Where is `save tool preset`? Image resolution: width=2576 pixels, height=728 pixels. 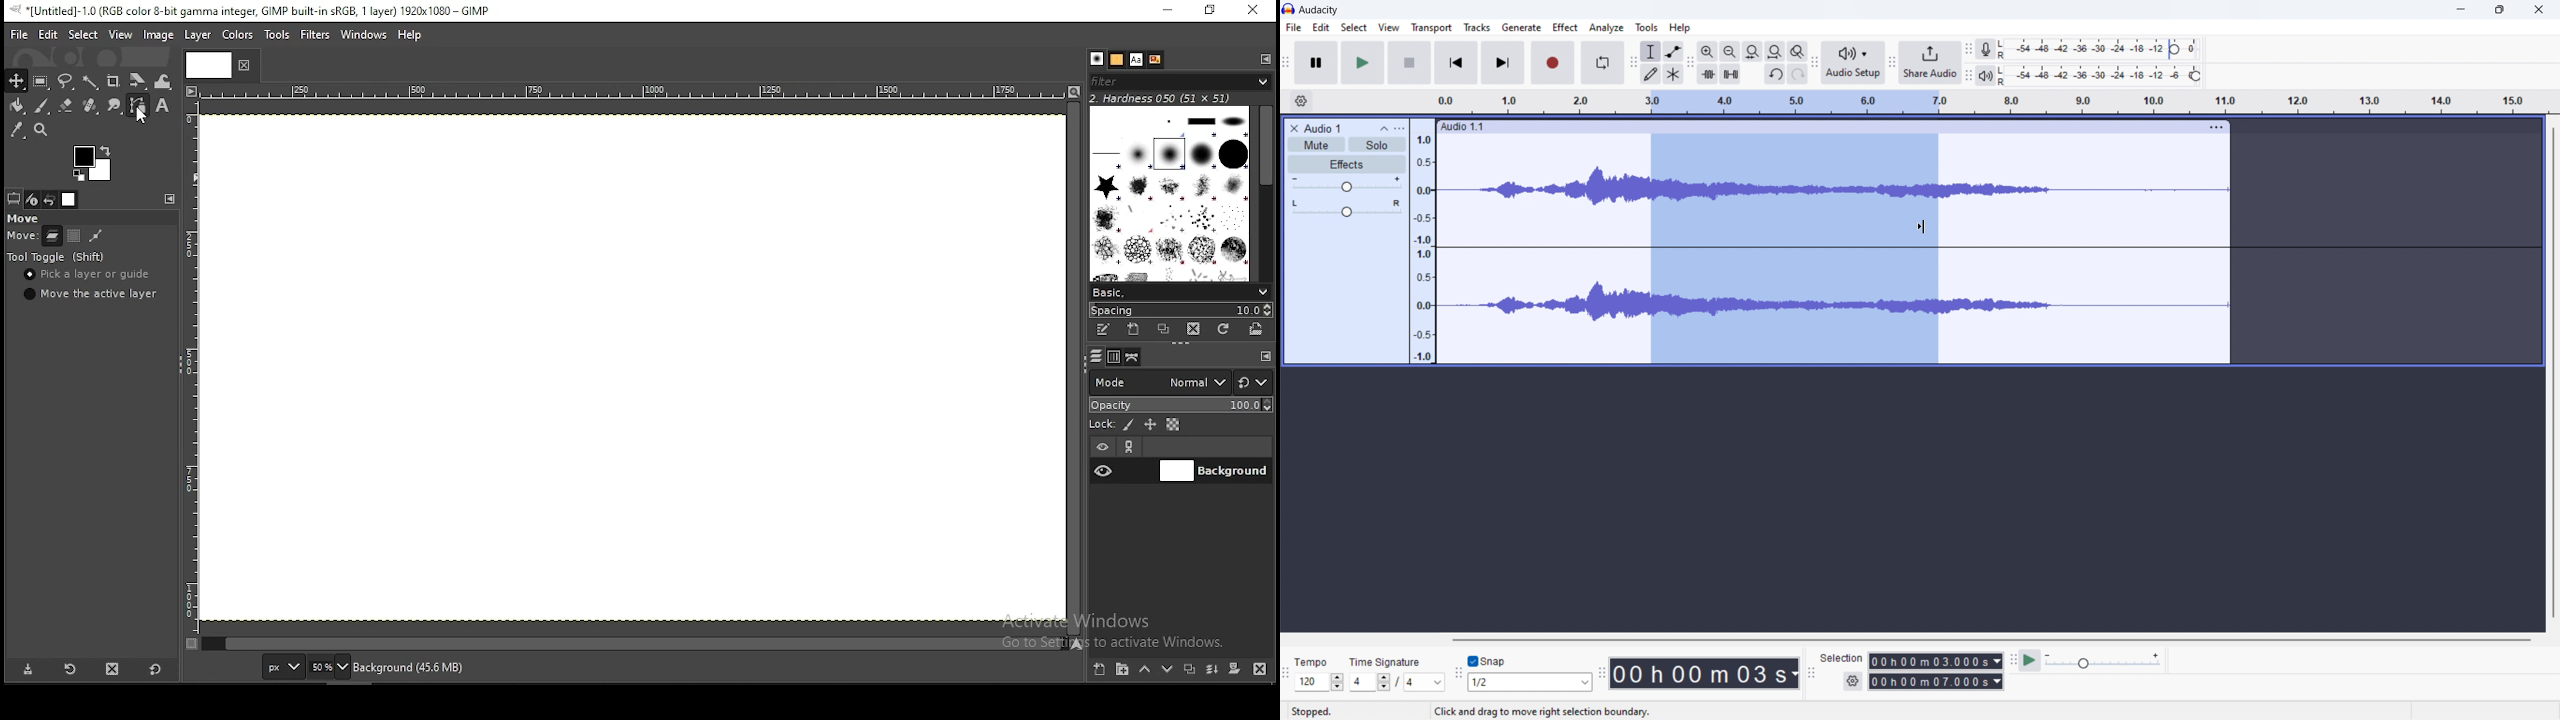 save tool preset is located at coordinates (25, 670).